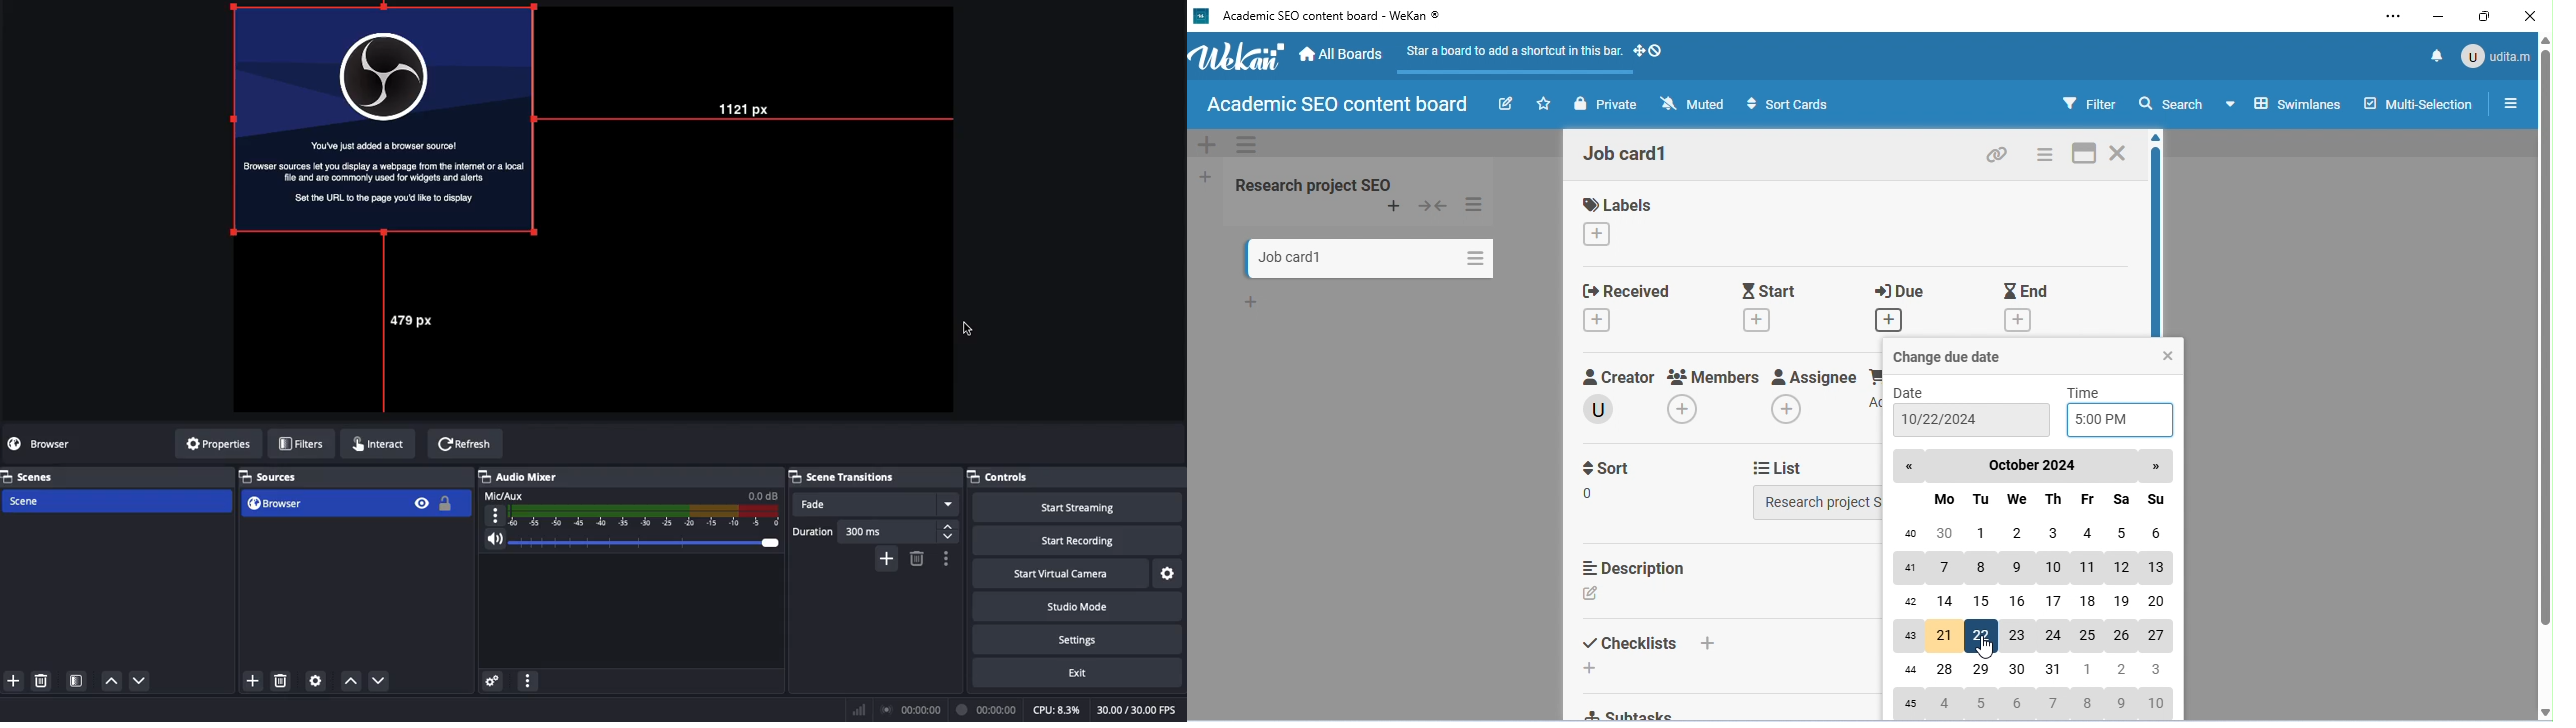 Image resolution: width=2576 pixels, height=728 pixels. I want to click on research project SEO, so click(1313, 183).